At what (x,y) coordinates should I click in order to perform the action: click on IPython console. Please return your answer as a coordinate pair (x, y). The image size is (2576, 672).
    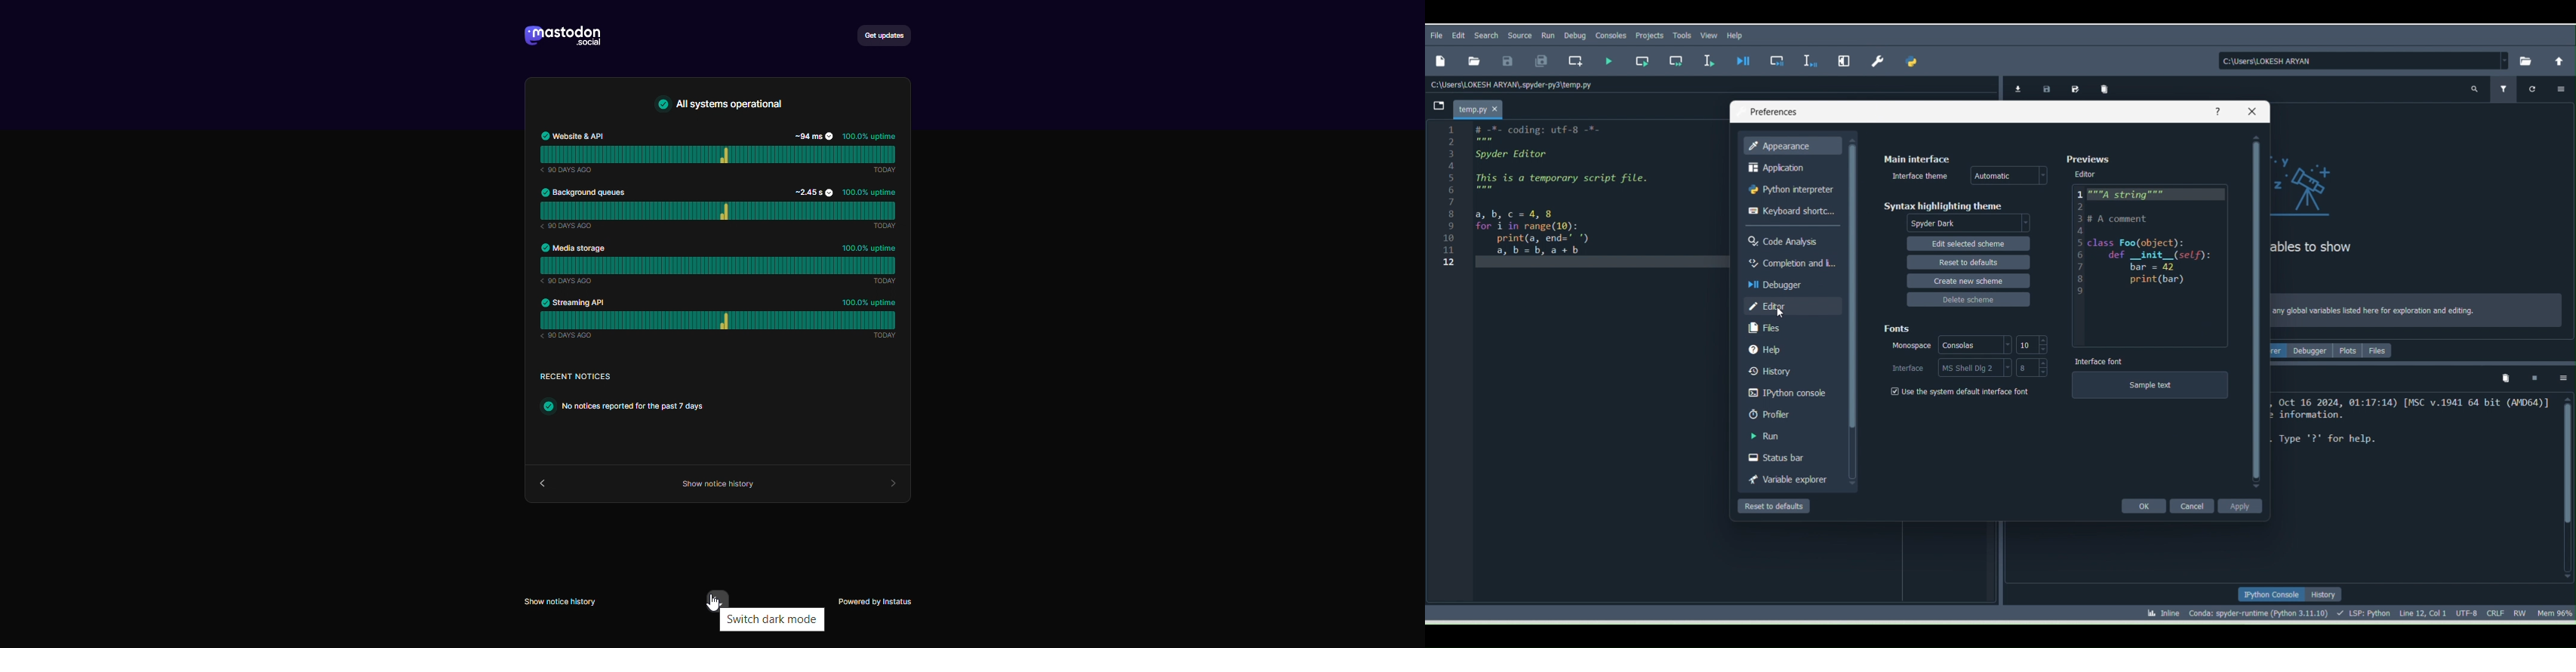
    Looking at the image, I should click on (1788, 391).